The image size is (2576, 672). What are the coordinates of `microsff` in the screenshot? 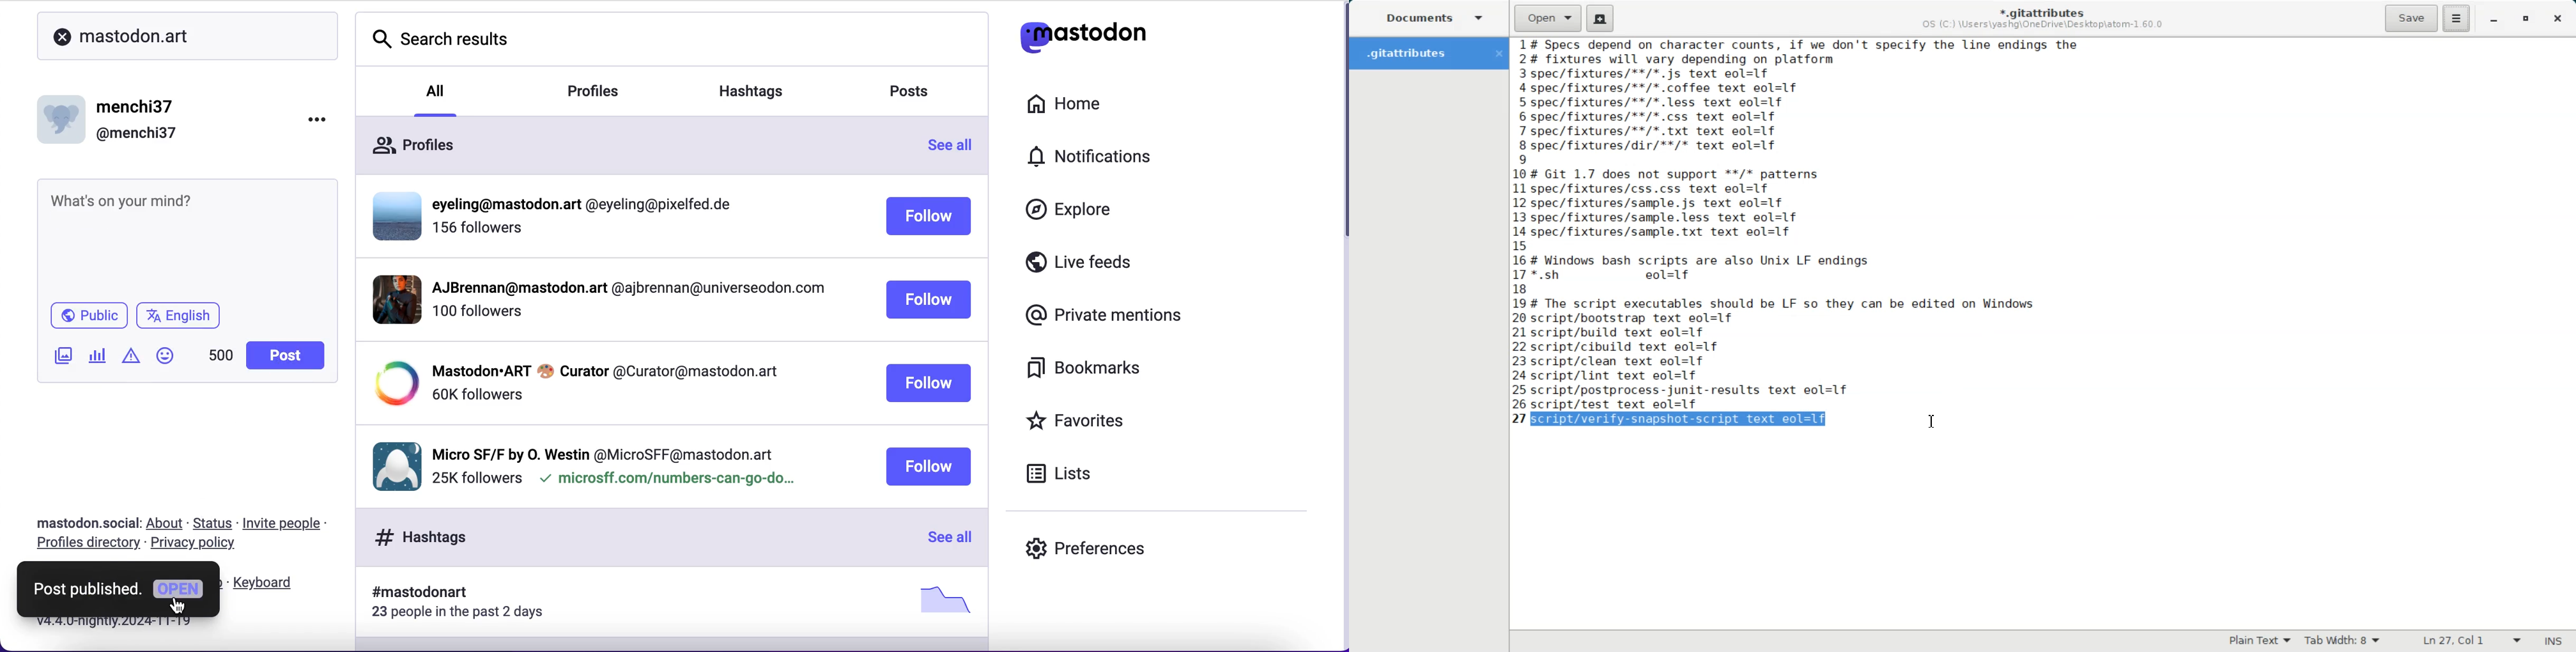 It's located at (666, 481).